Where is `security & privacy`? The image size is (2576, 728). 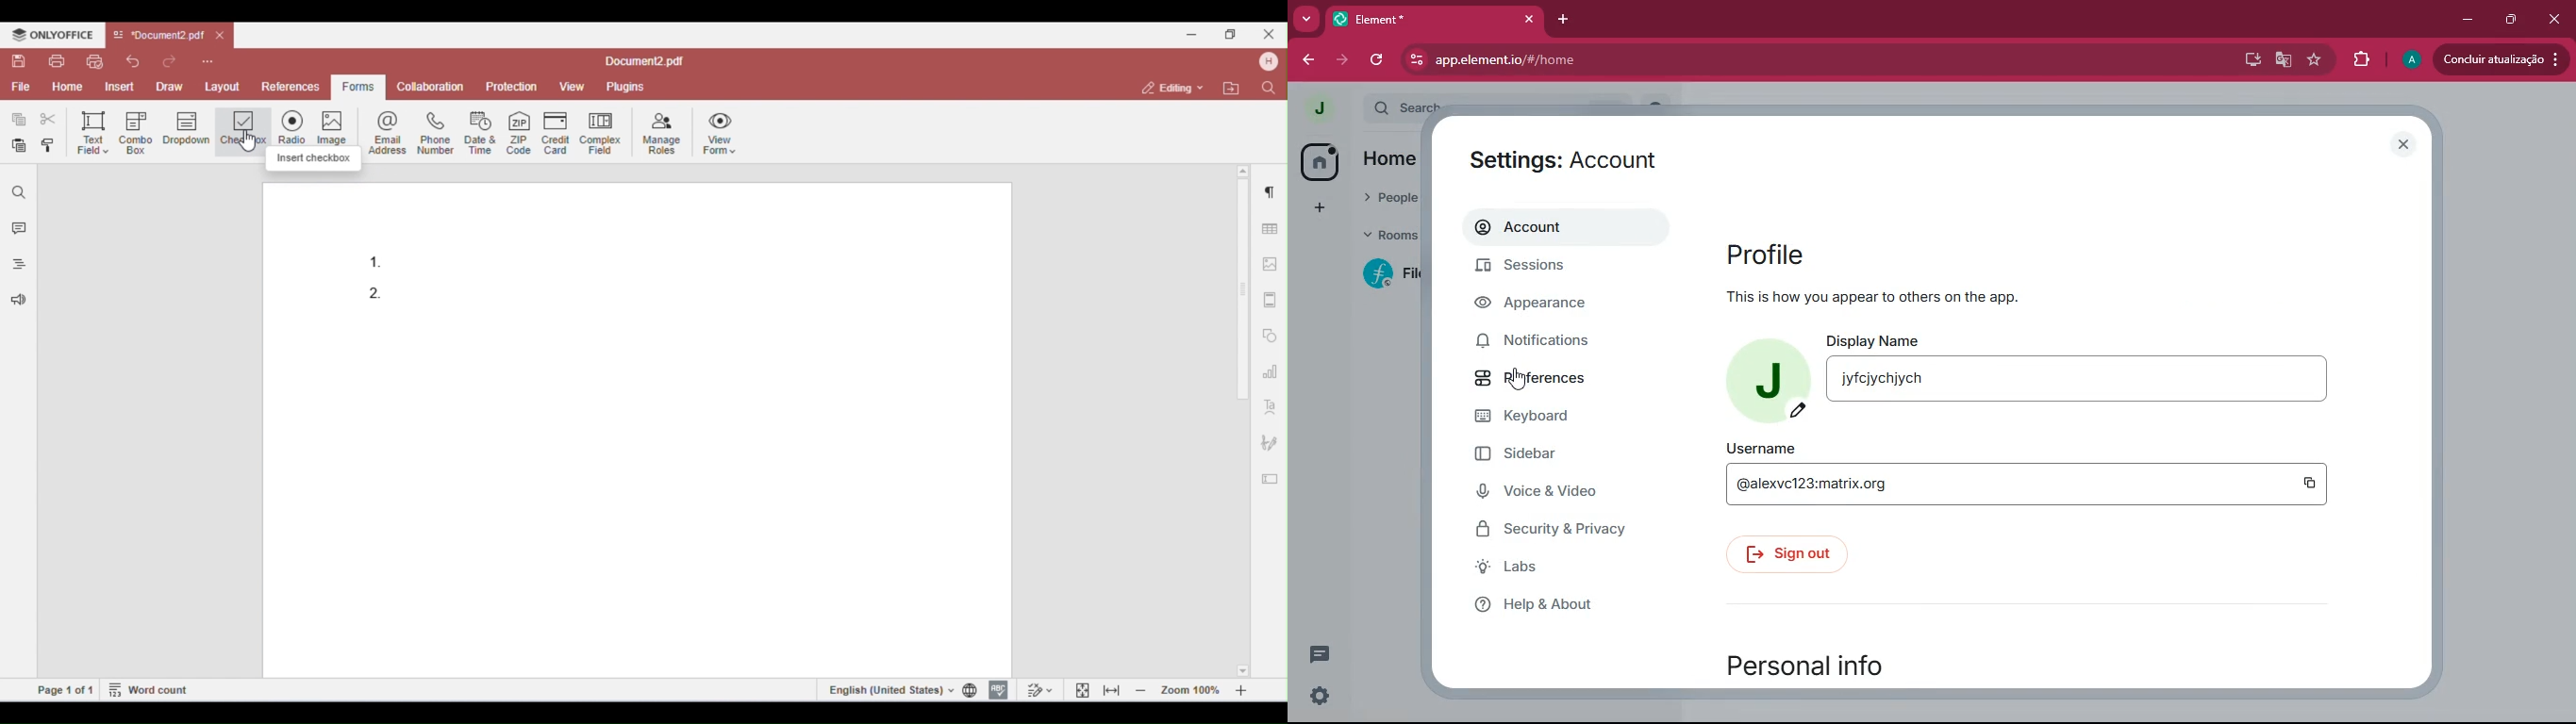
security & privacy is located at coordinates (1563, 527).